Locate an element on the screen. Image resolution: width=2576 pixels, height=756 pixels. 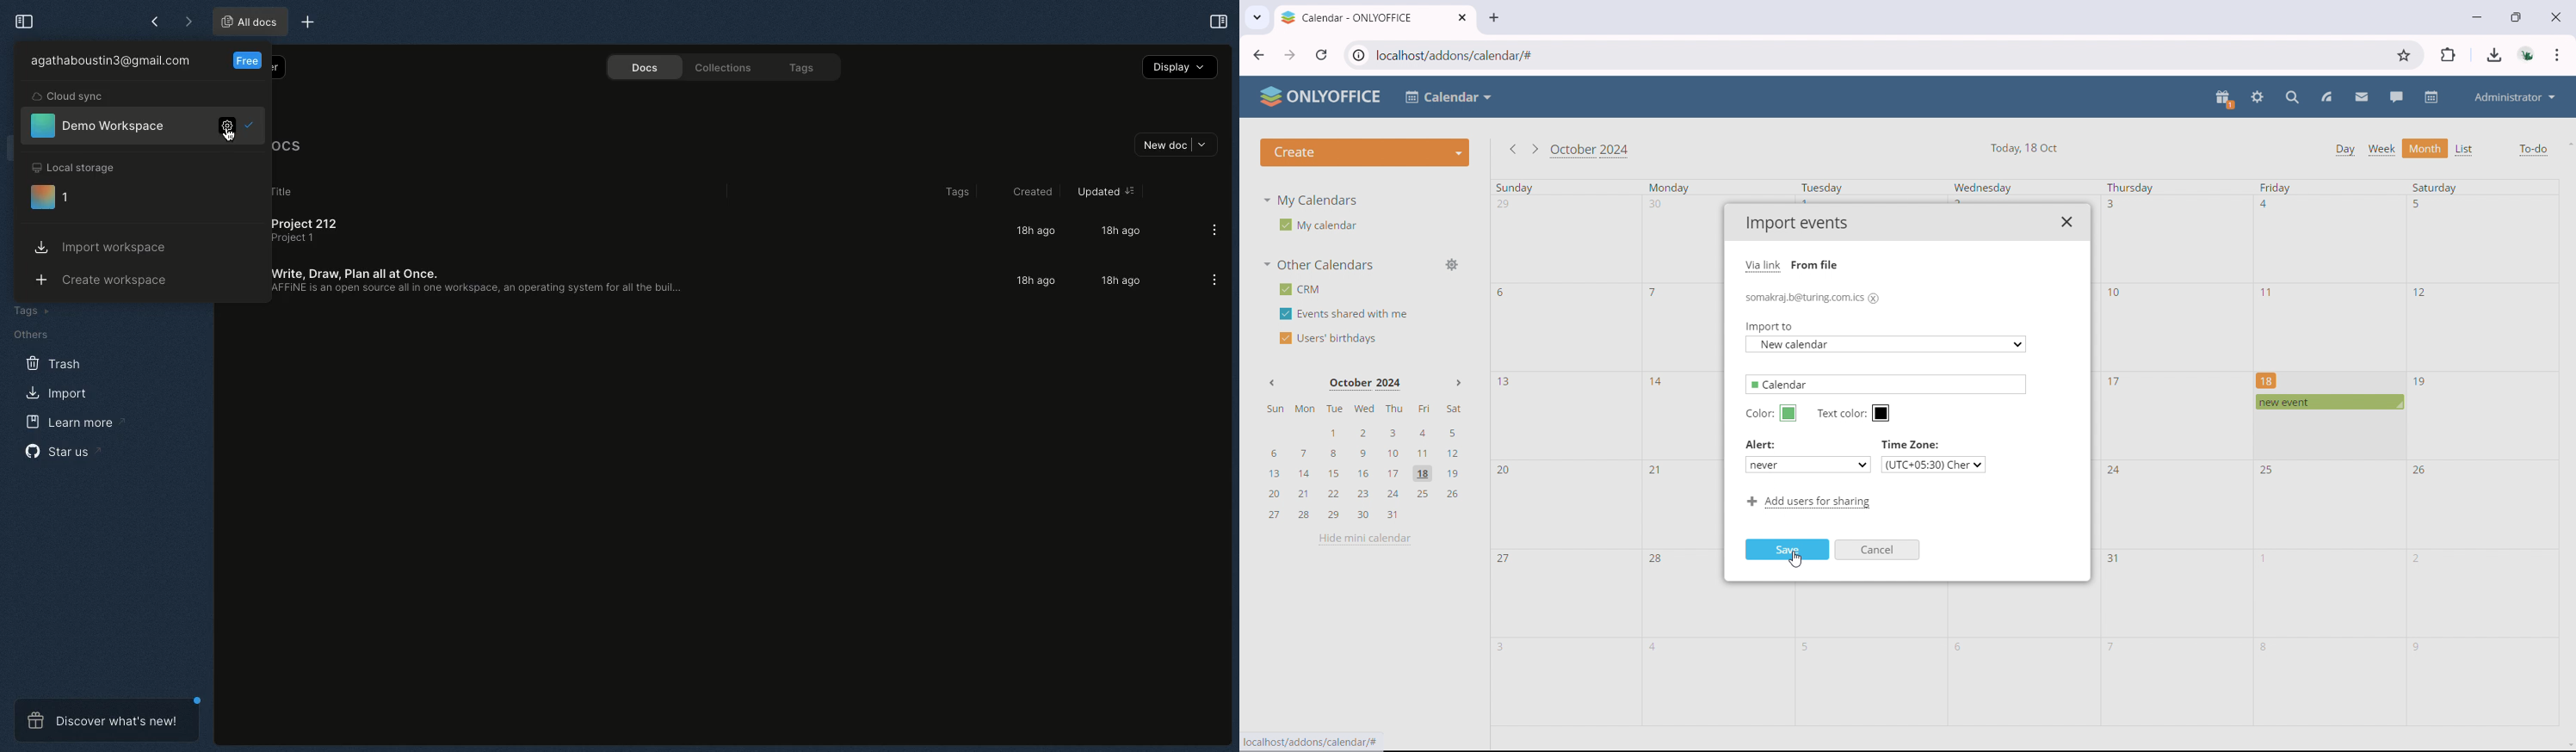
20 is located at coordinates (1506, 471).